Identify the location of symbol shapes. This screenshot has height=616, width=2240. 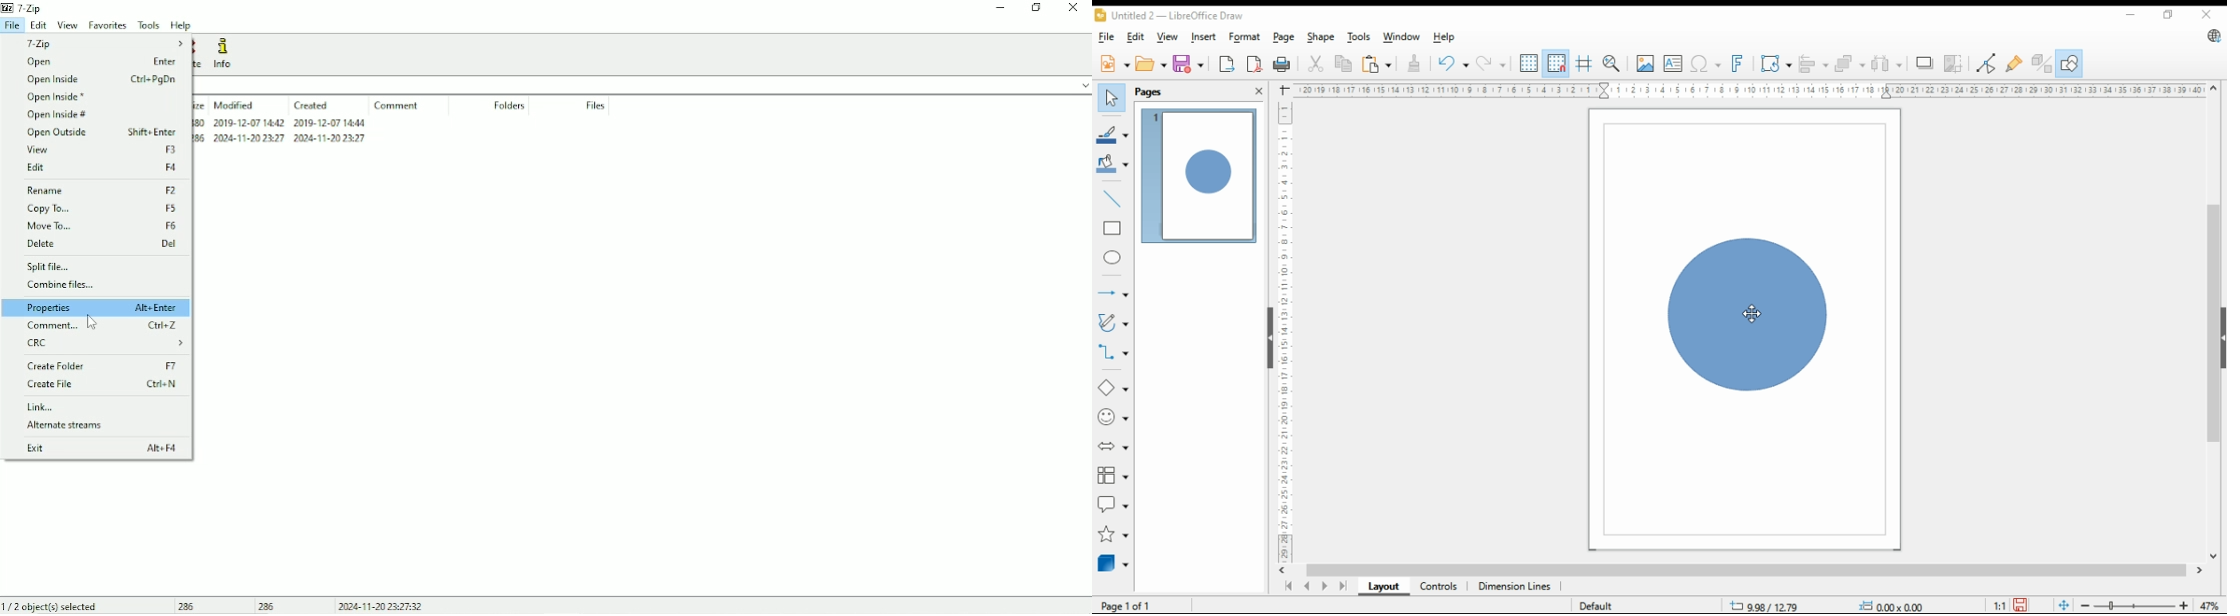
(1112, 416).